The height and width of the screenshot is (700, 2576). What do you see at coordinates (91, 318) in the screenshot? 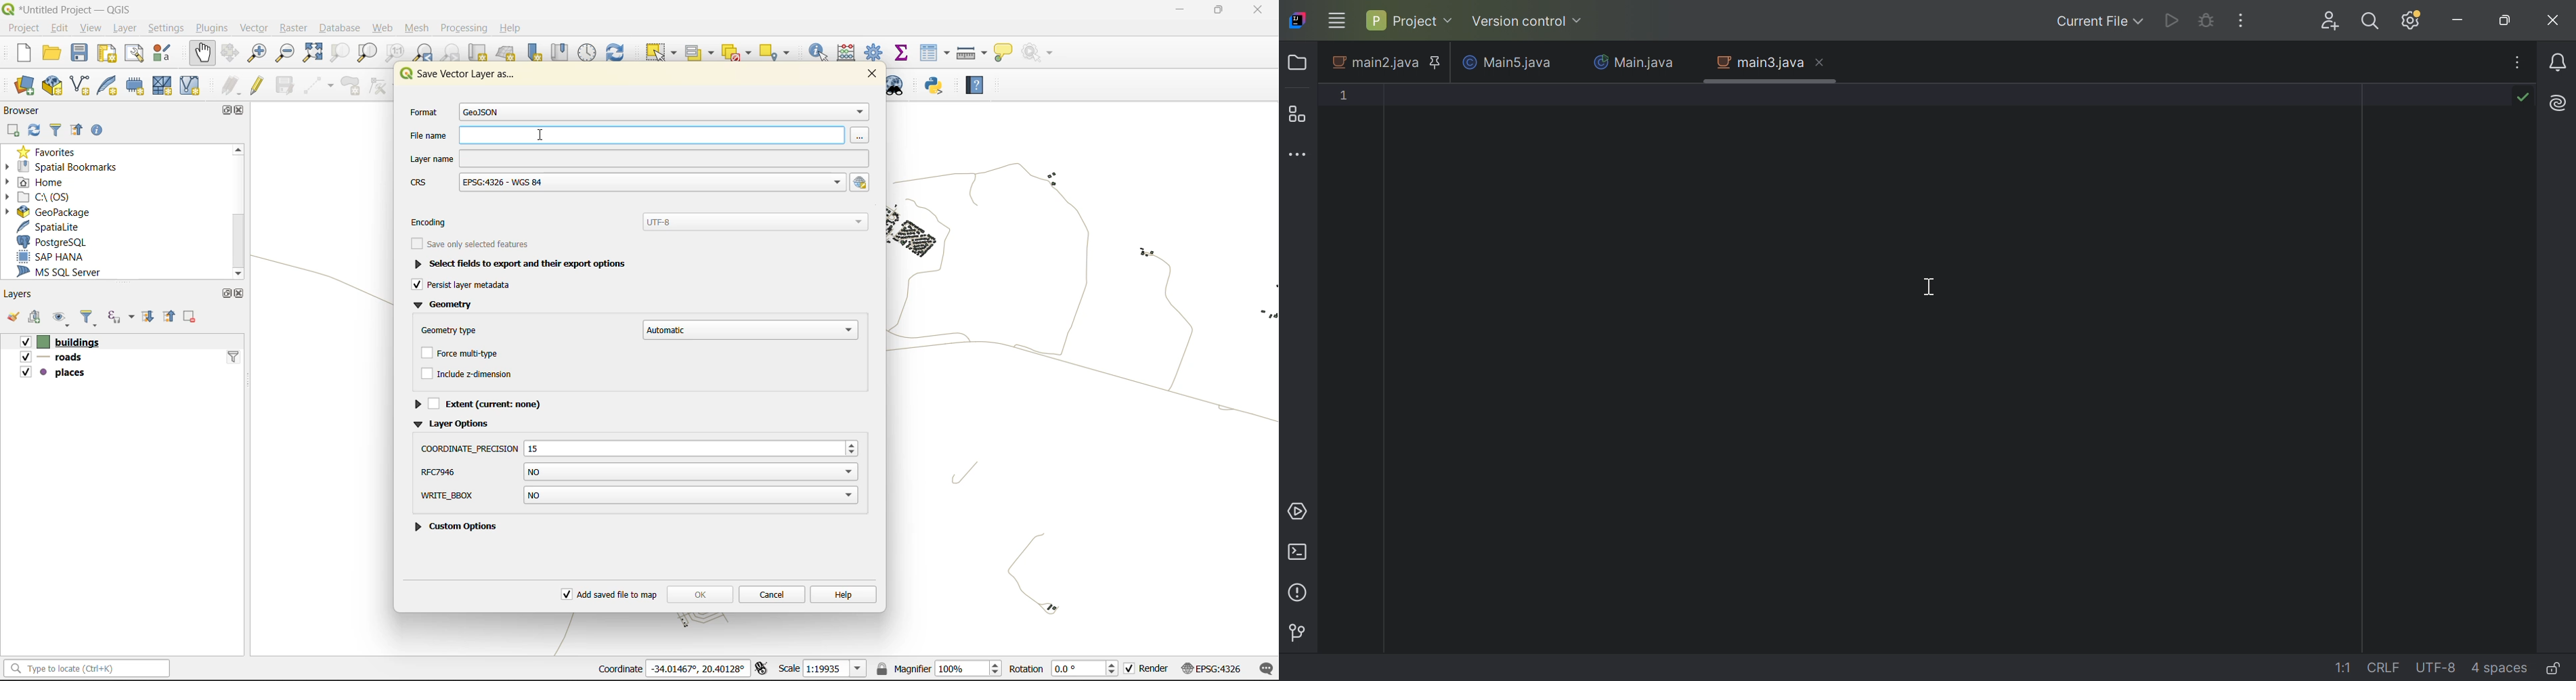
I see `filter` at bounding box center [91, 318].